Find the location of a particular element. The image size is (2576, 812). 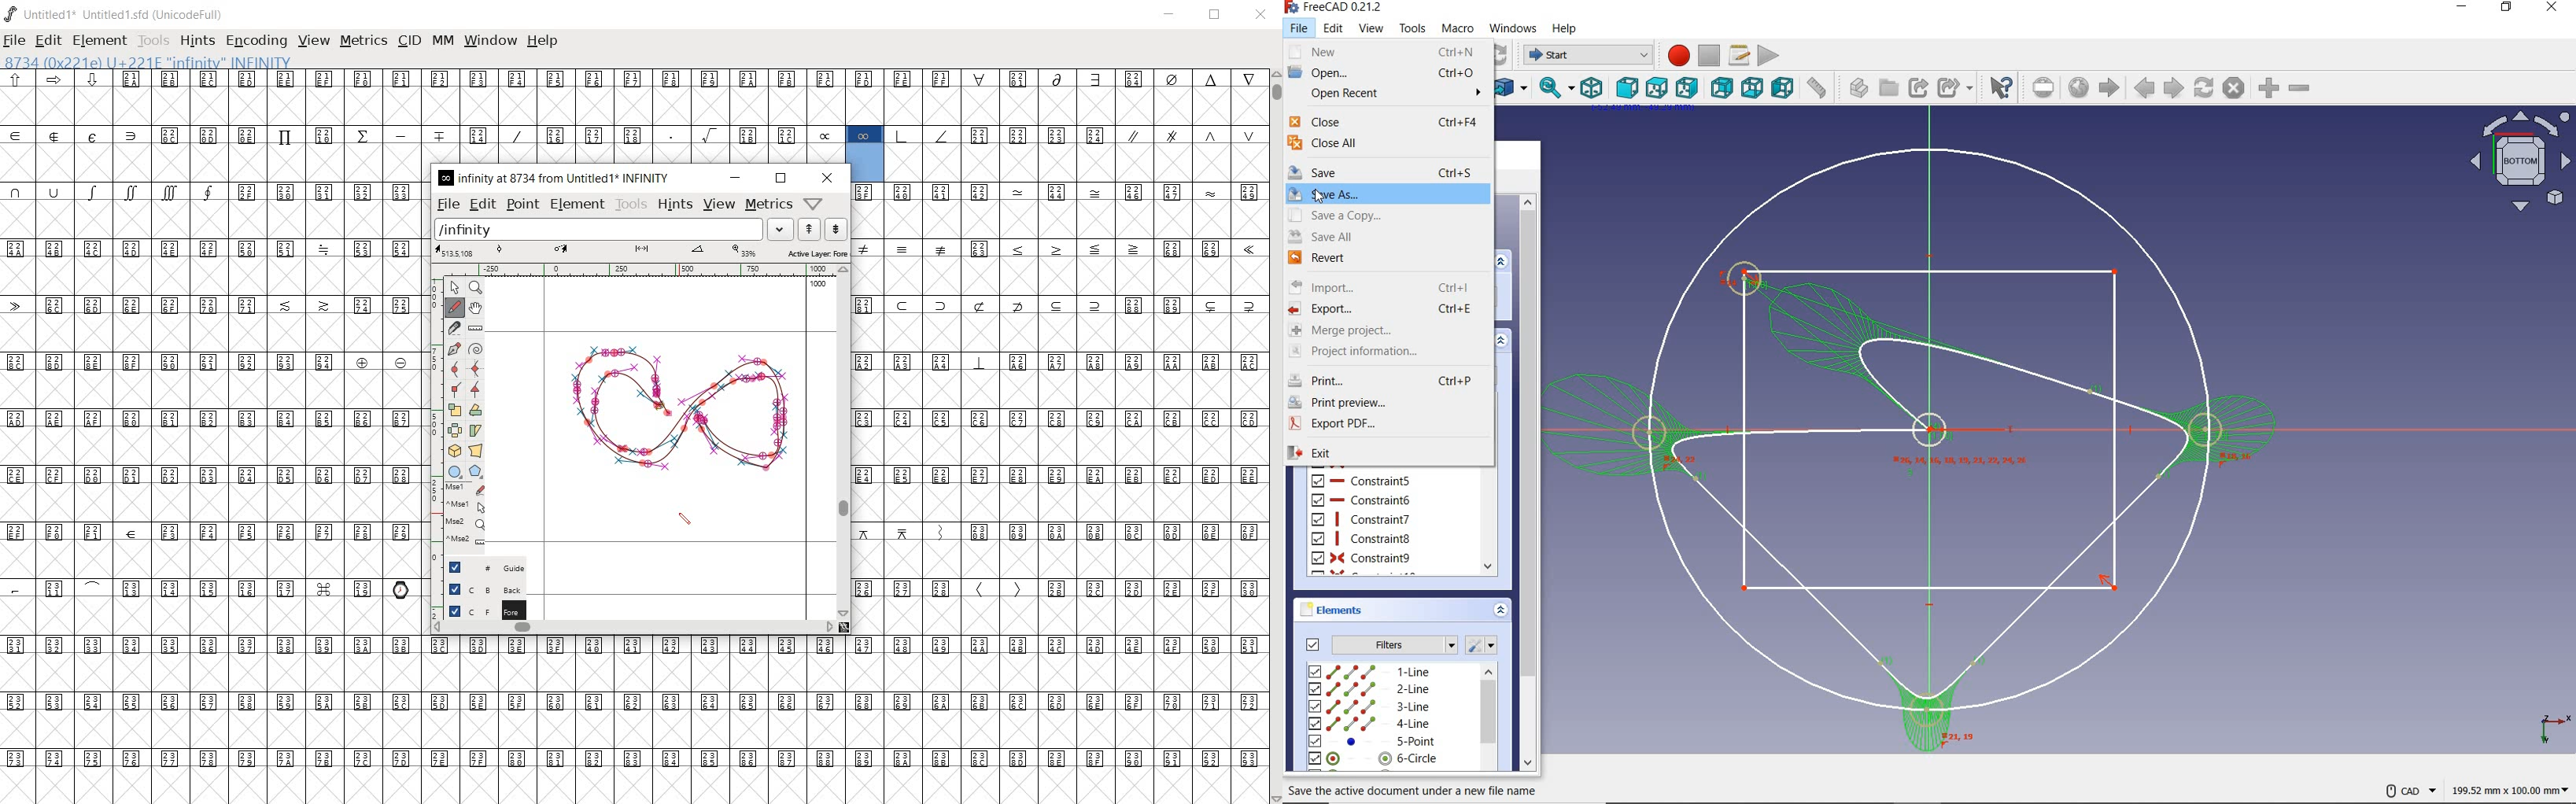

empty glyph slots is located at coordinates (214, 559).